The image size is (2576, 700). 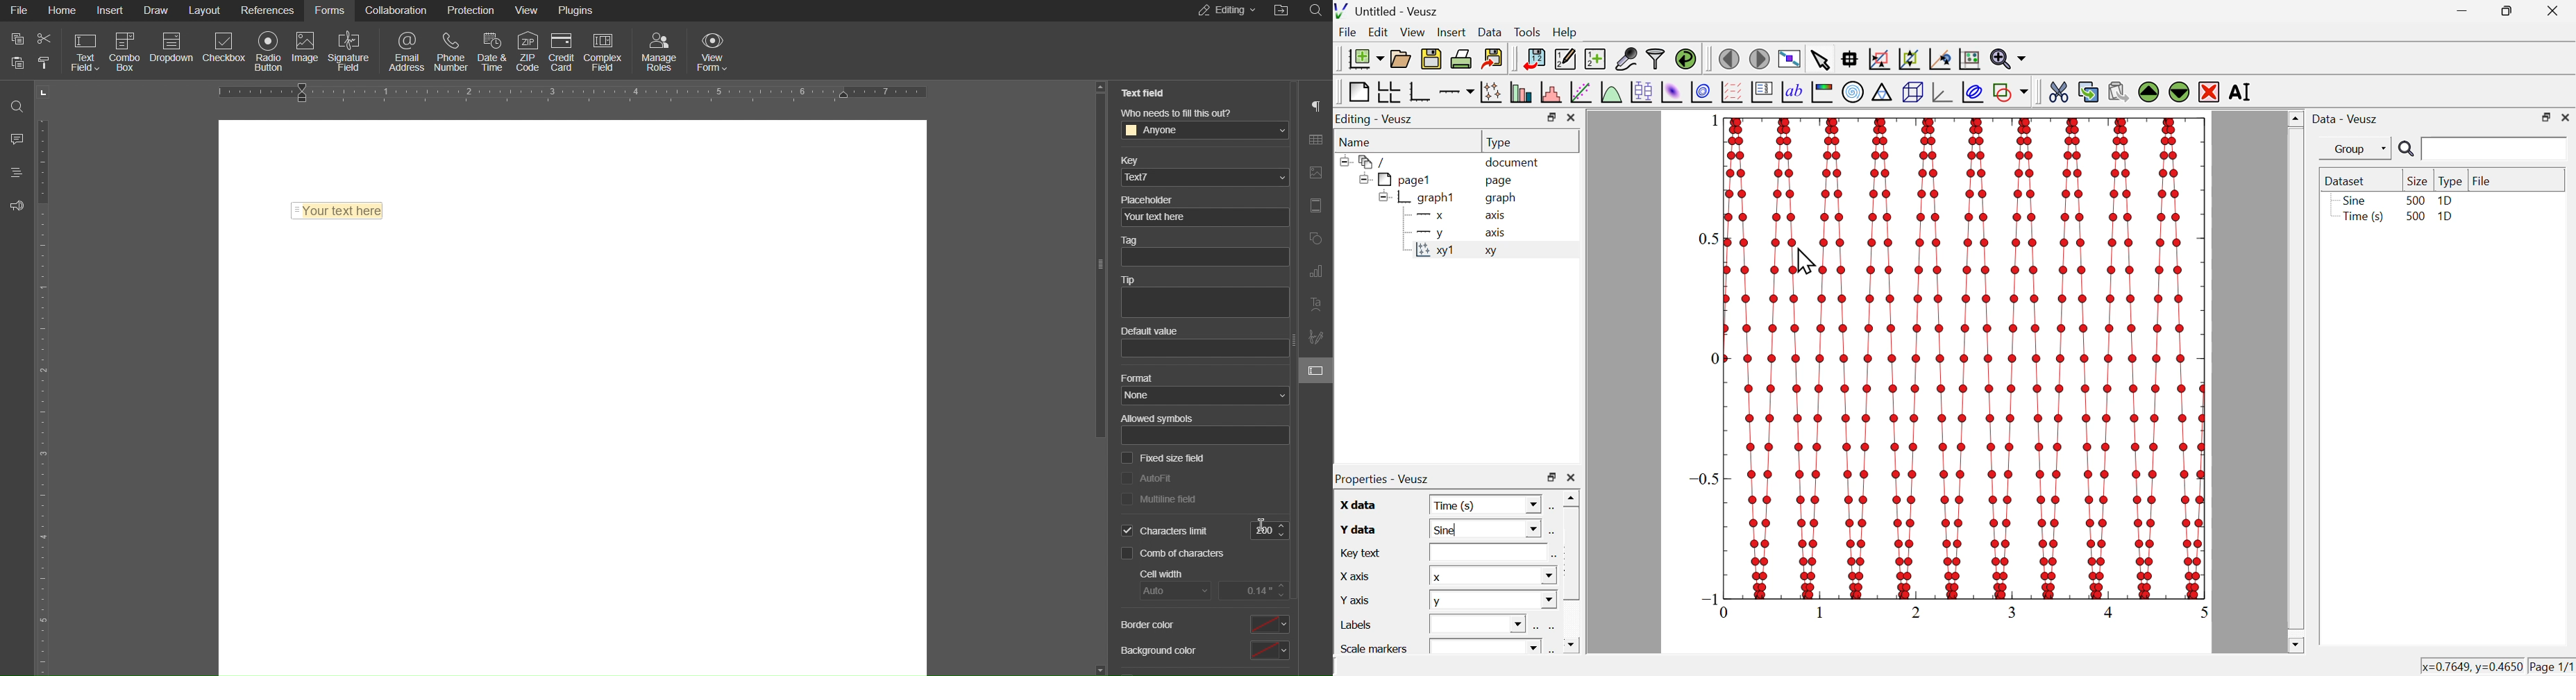 I want to click on paste, so click(x=18, y=62).